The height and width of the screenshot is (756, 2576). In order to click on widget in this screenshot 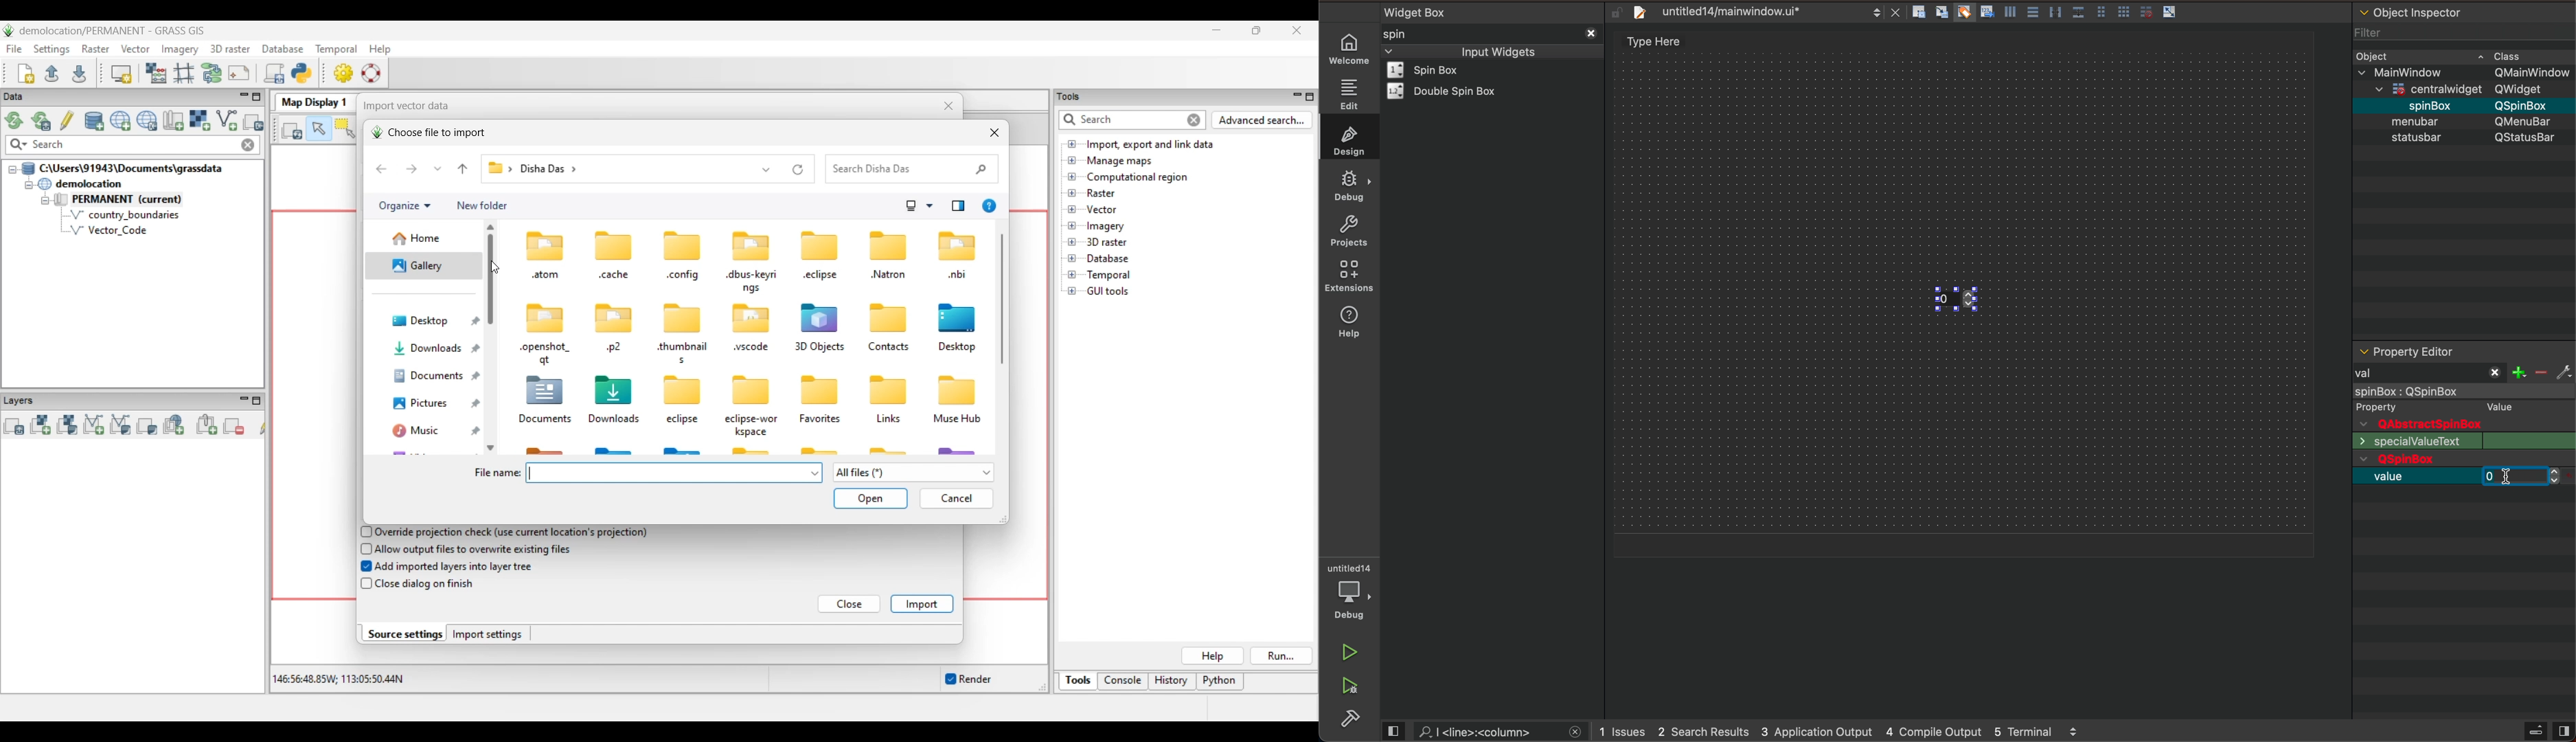, I will do `click(1447, 91)`.